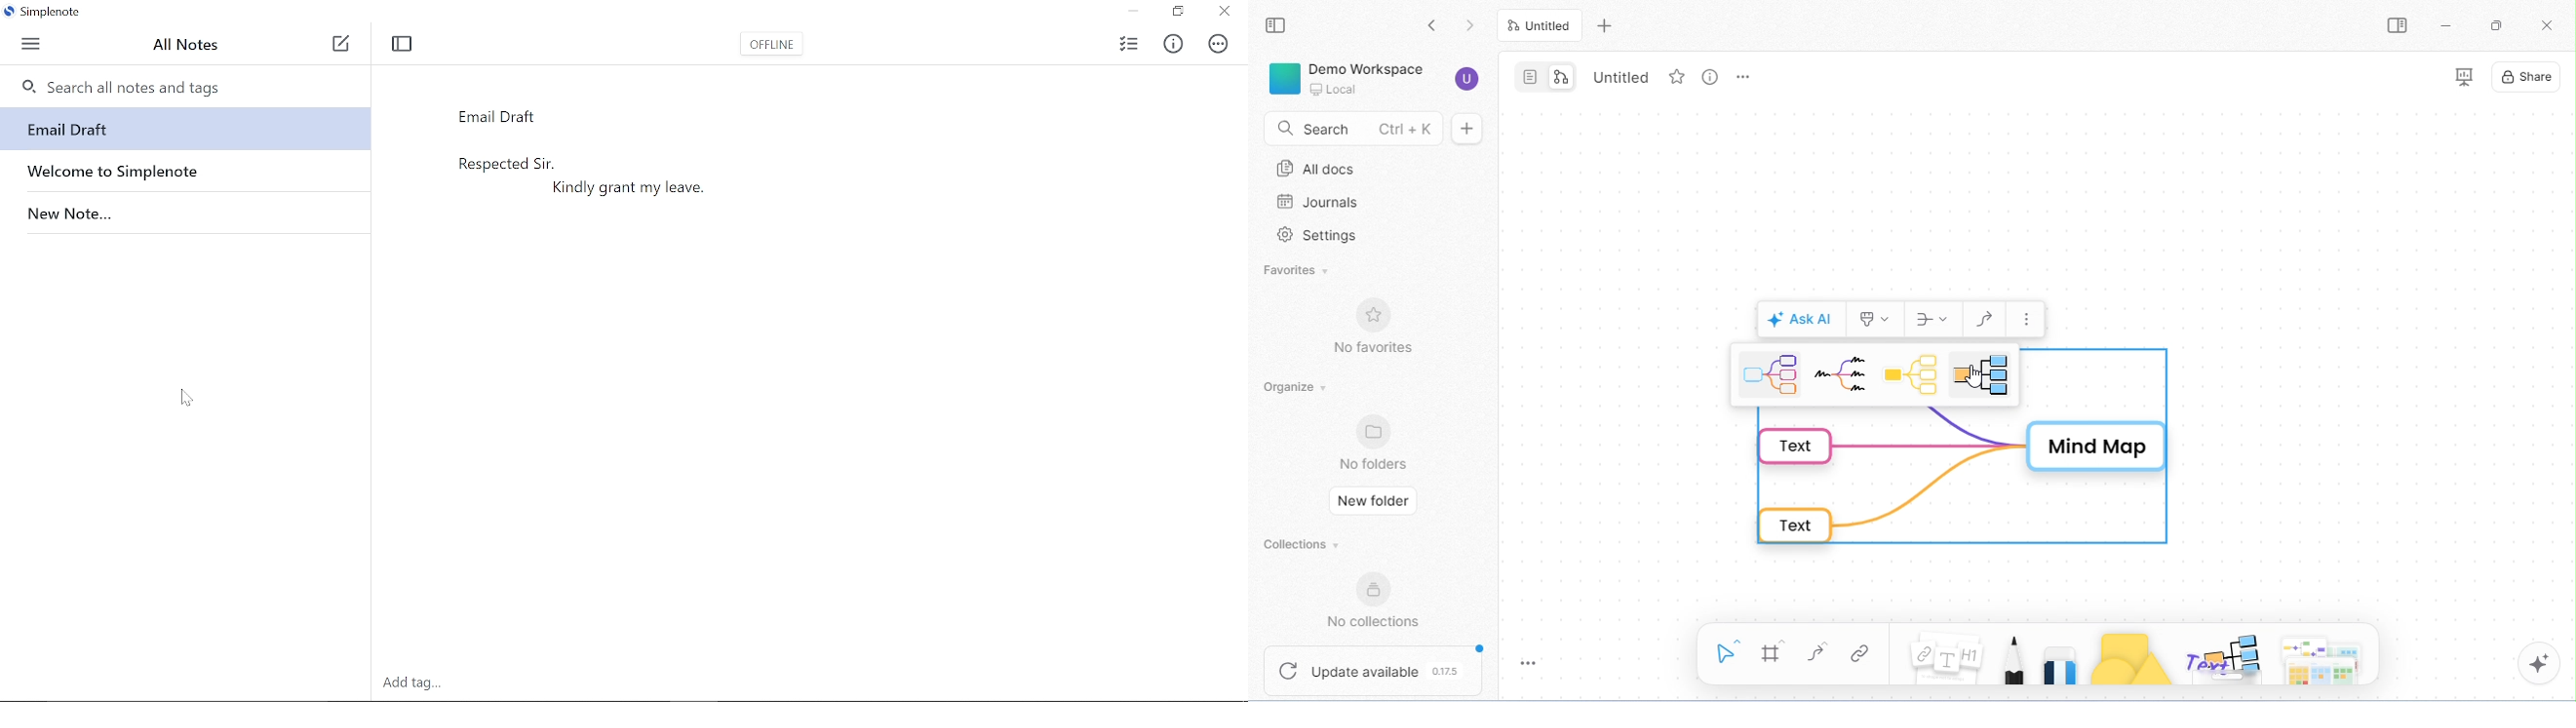 Image resolution: width=2576 pixels, height=728 pixels. What do you see at coordinates (2545, 27) in the screenshot?
I see `close` at bounding box center [2545, 27].